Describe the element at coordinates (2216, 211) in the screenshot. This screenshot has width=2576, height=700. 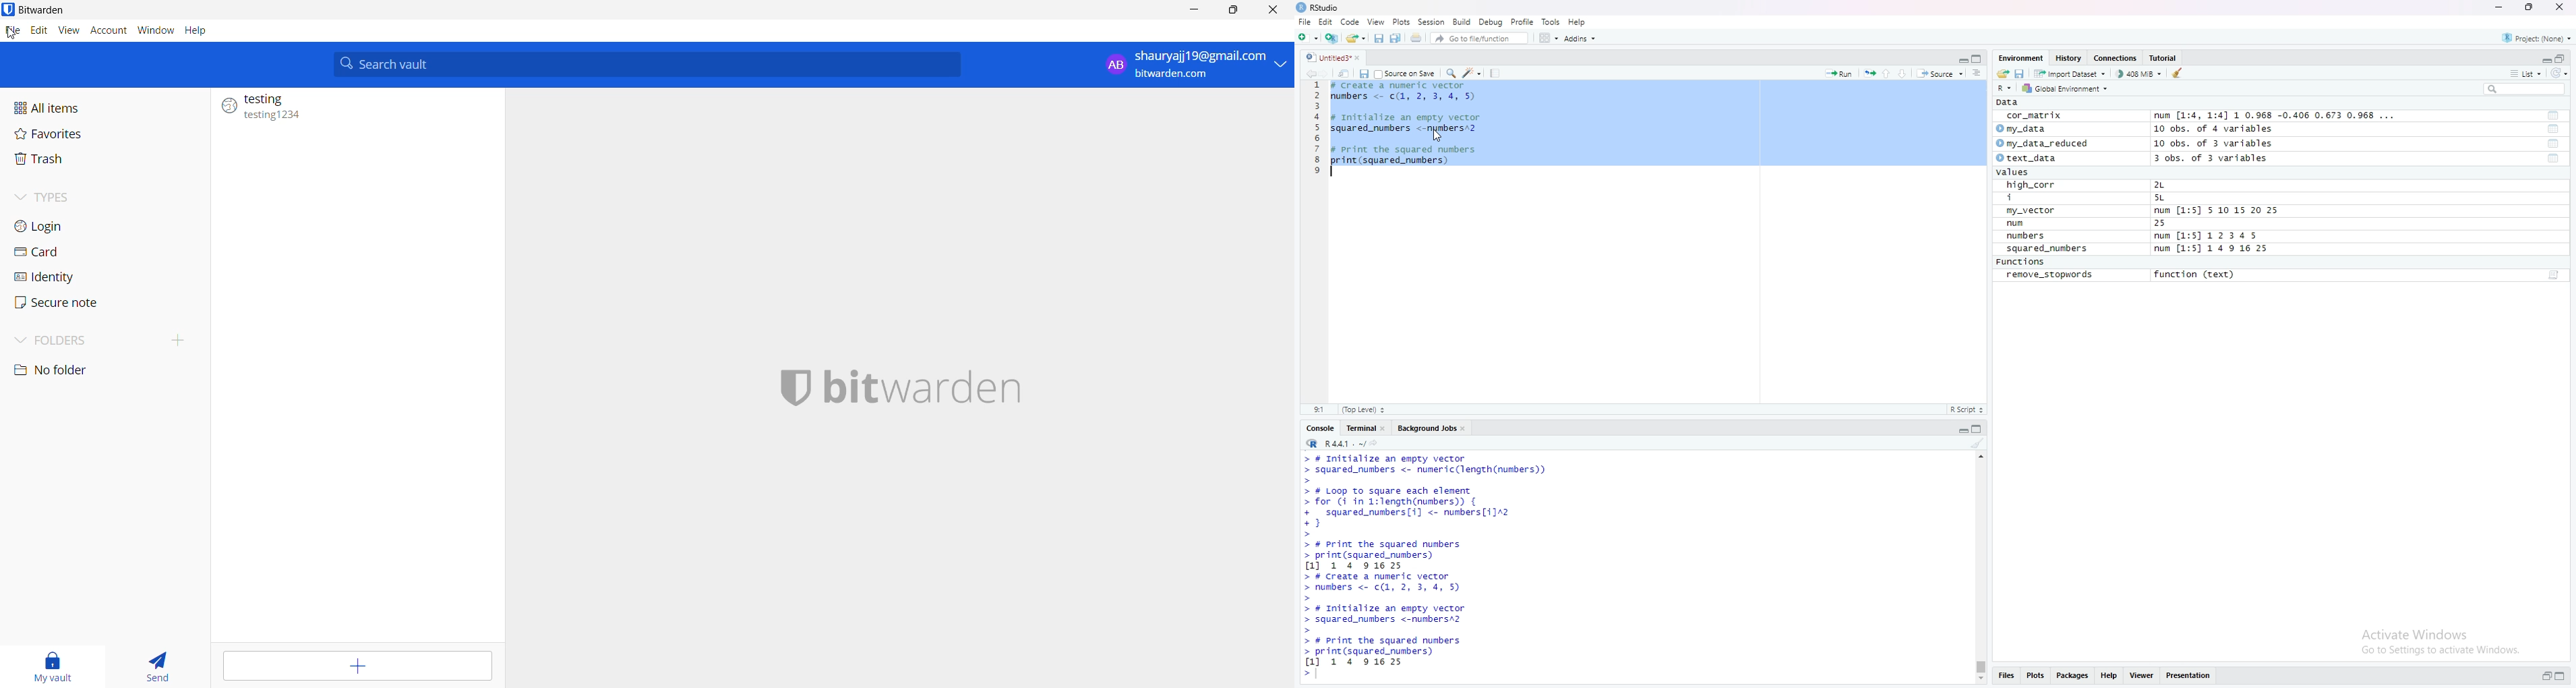
I see `num [1:5] S 10 15 20 25` at that location.